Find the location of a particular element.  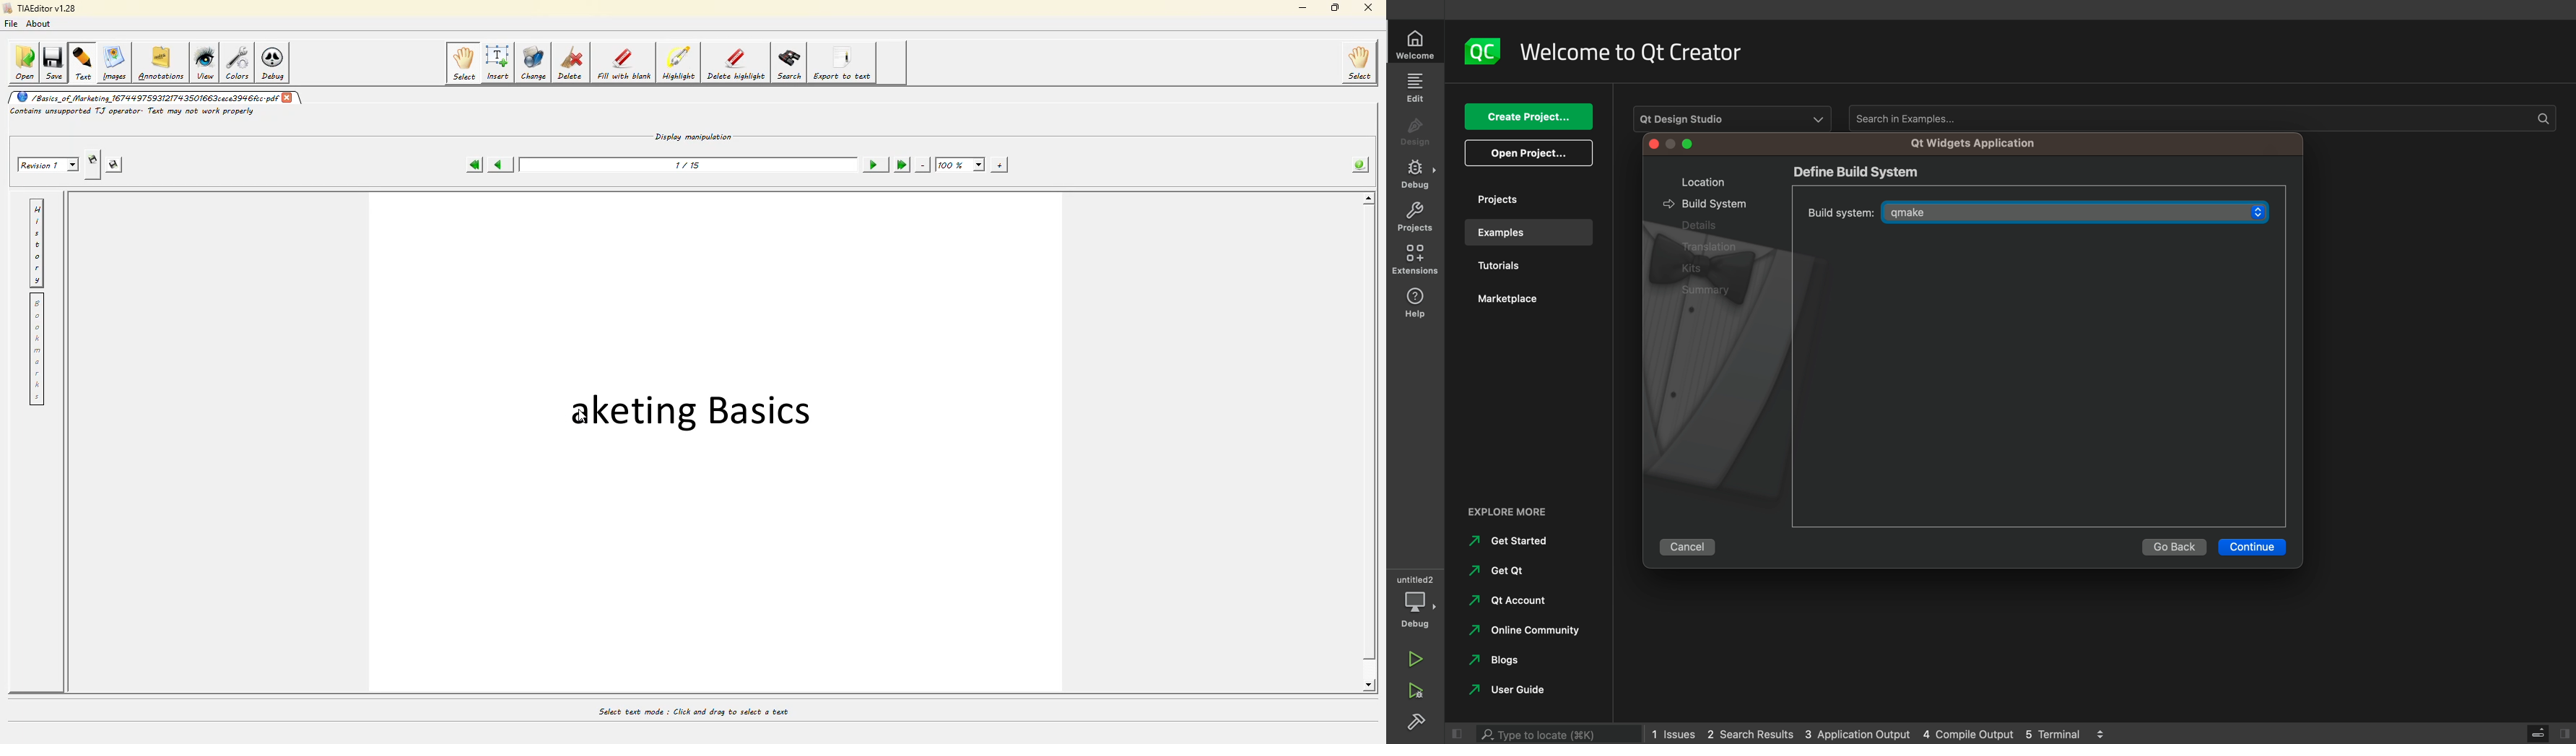

 is located at coordinates (1710, 248).